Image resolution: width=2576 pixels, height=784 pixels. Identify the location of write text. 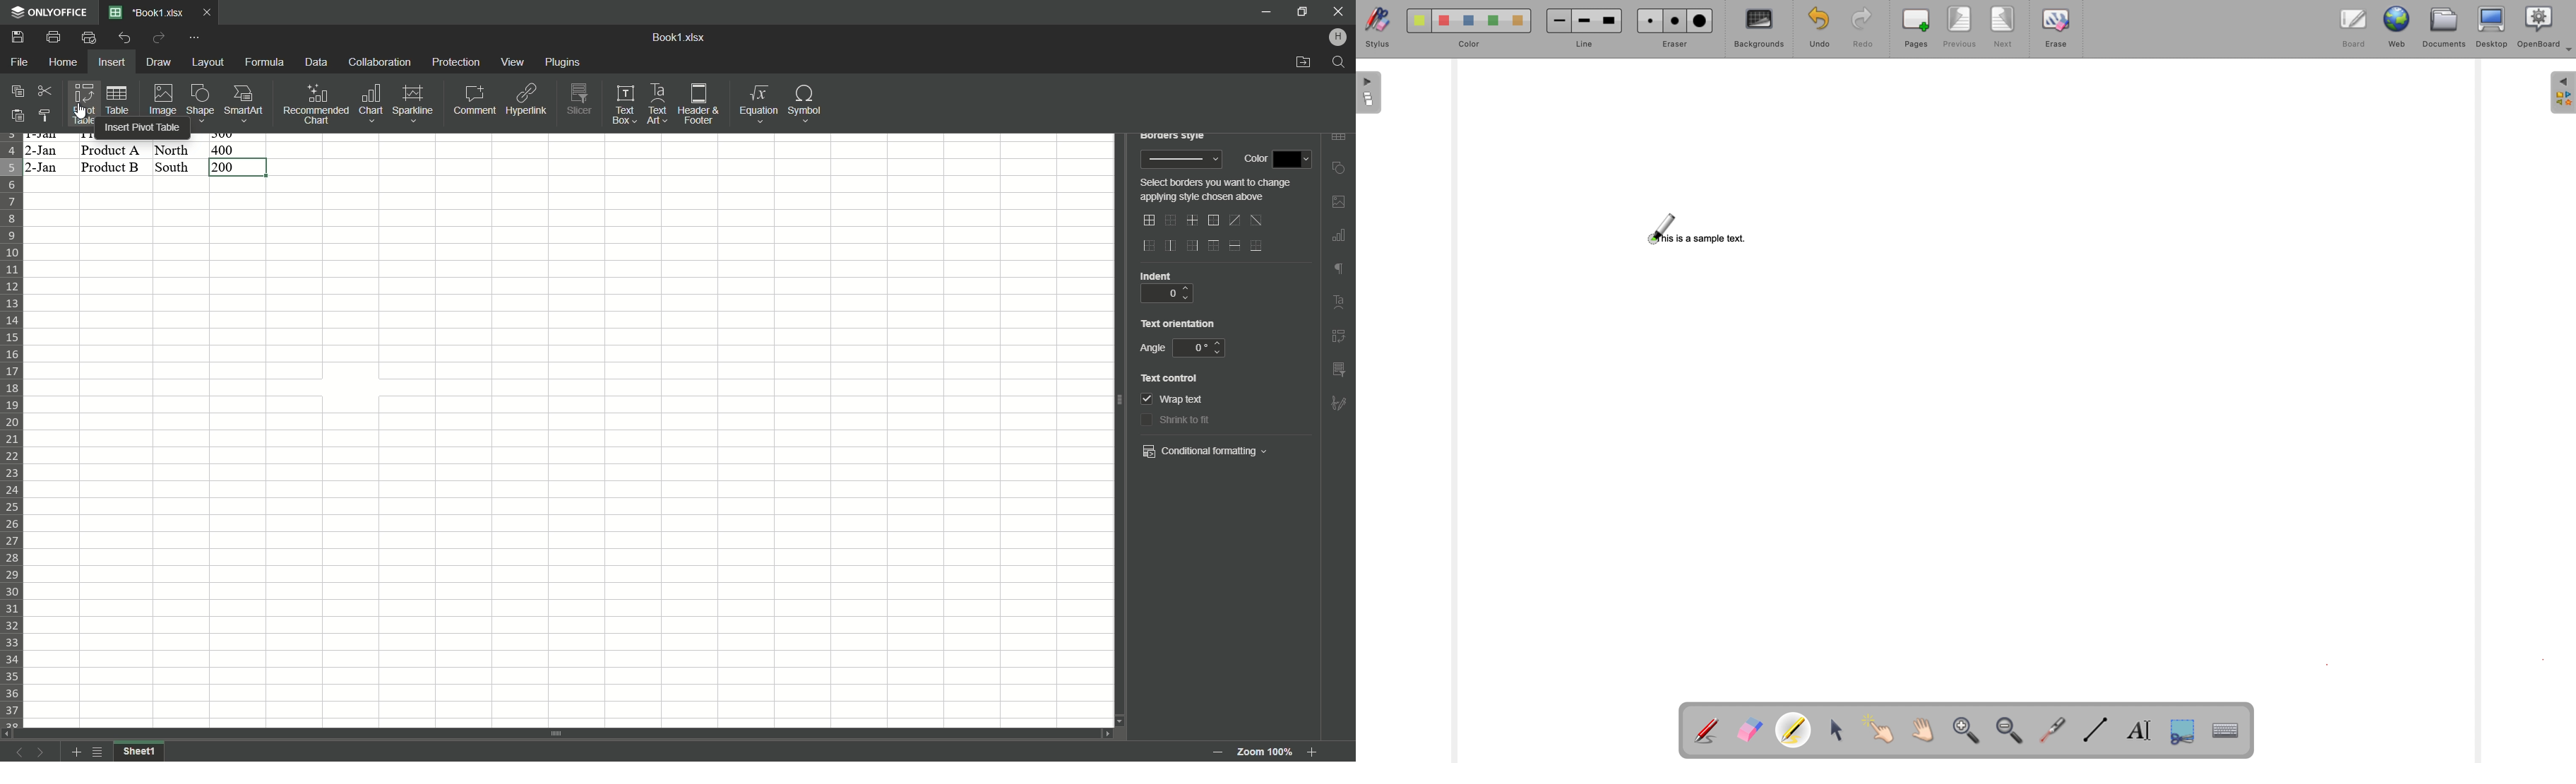
(2140, 729).